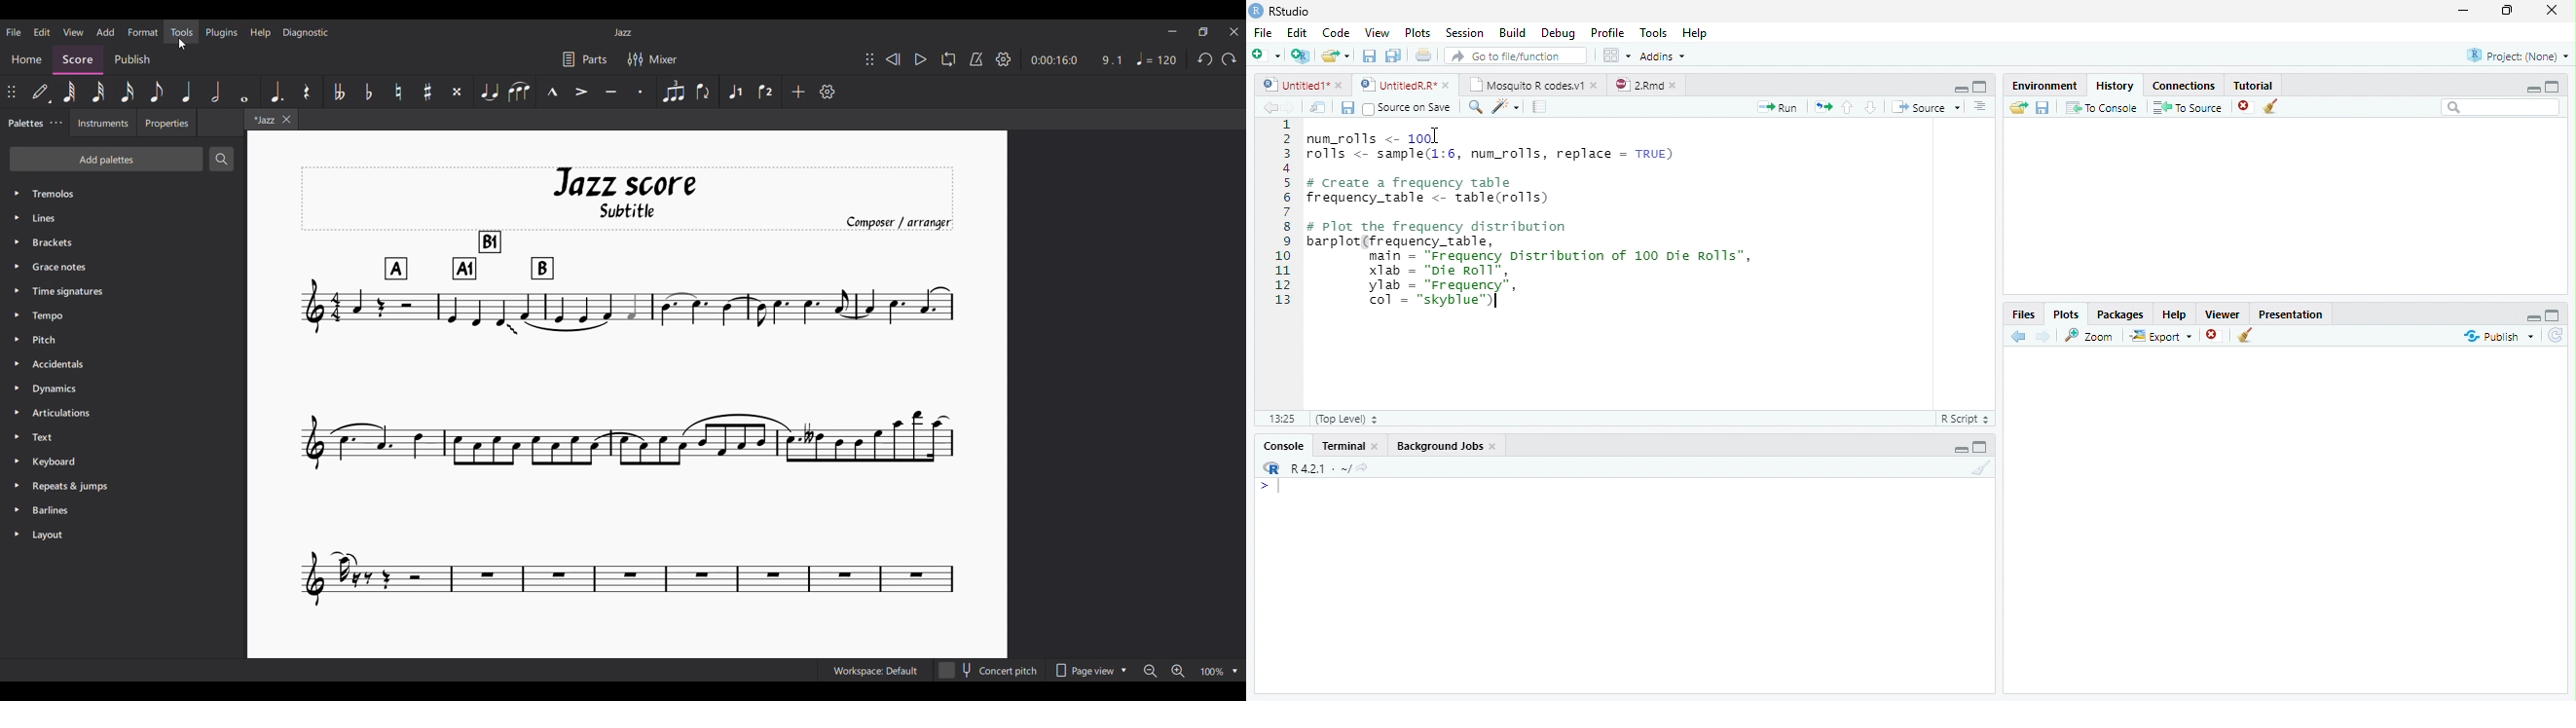  I want to click on | Mosquito R codesv1, so click(1532, 85).